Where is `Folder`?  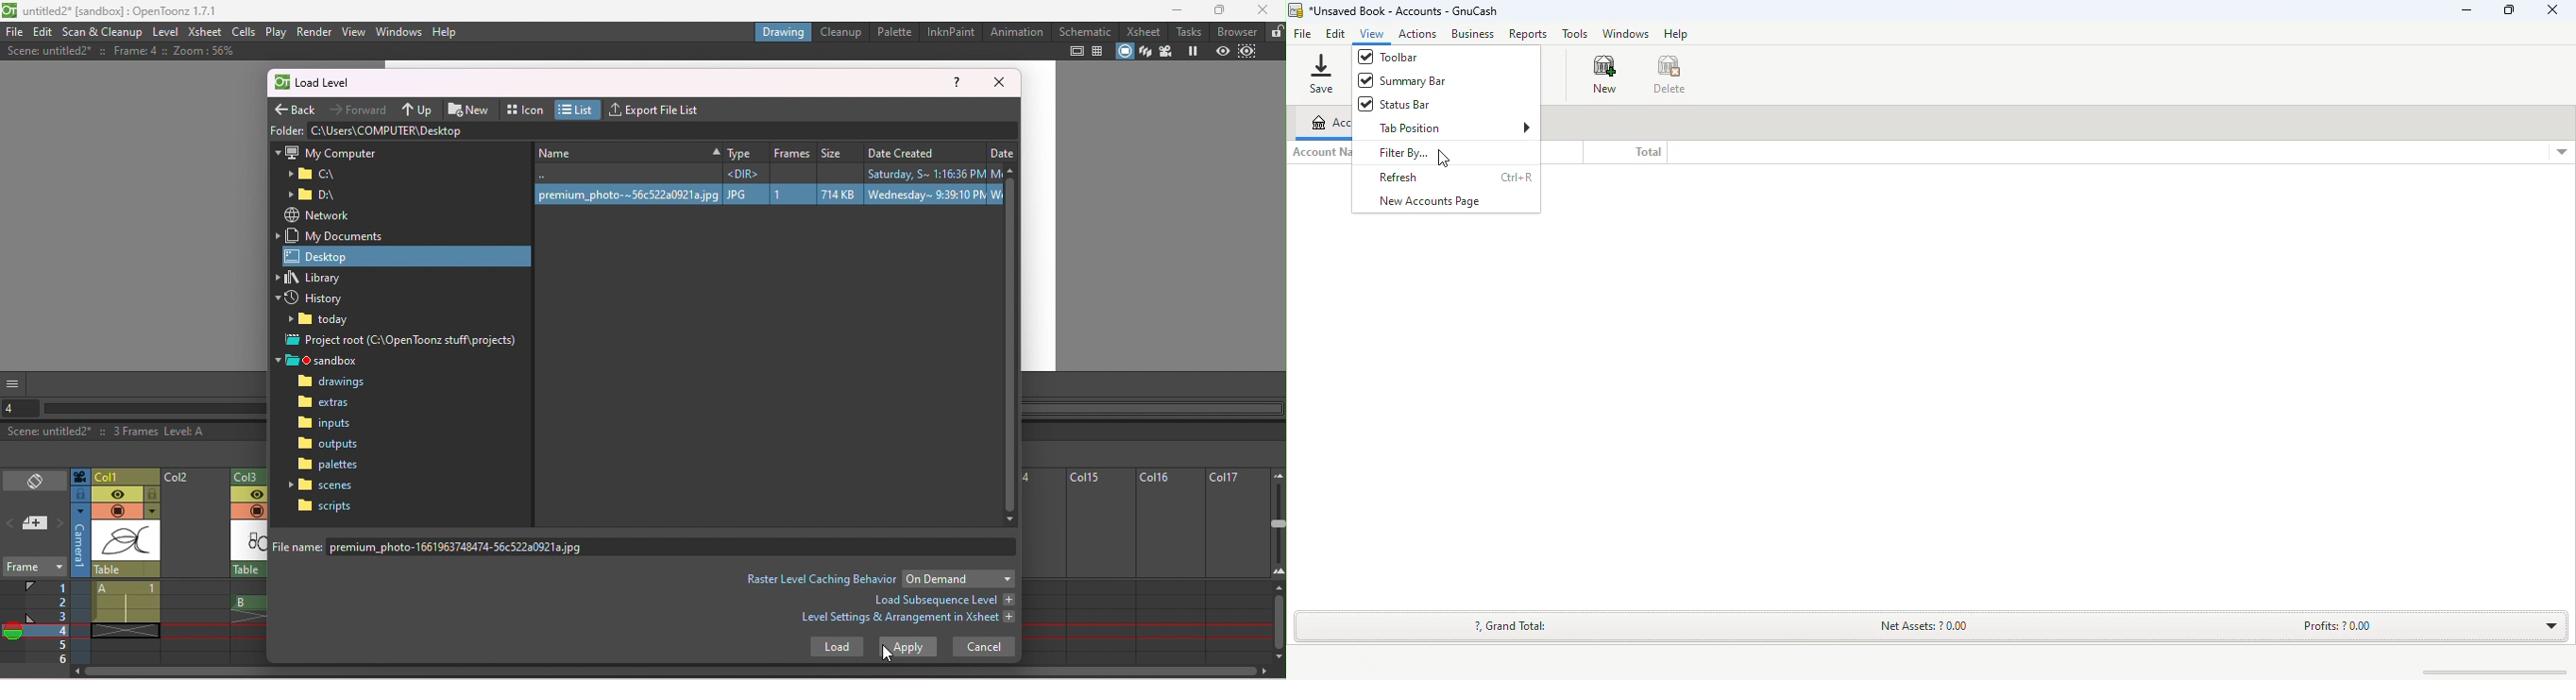
Folder is located at coordinates (286, 129).